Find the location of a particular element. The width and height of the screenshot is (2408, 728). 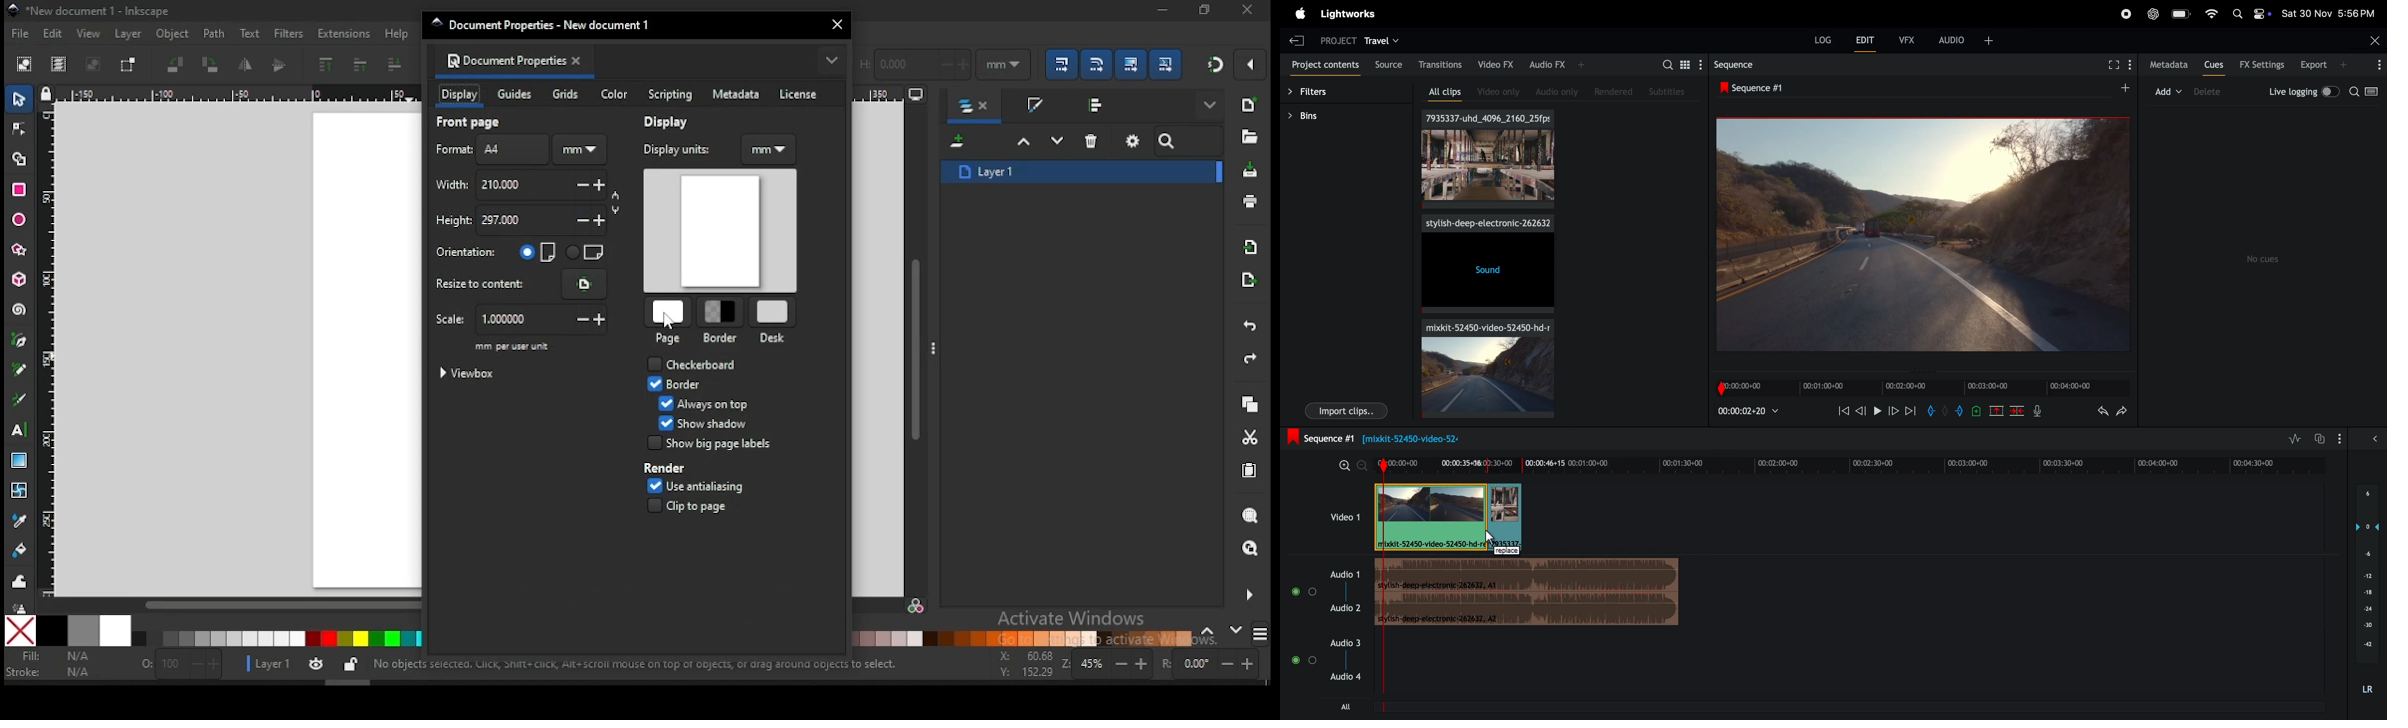

desk is located at coordinates (775, 338).